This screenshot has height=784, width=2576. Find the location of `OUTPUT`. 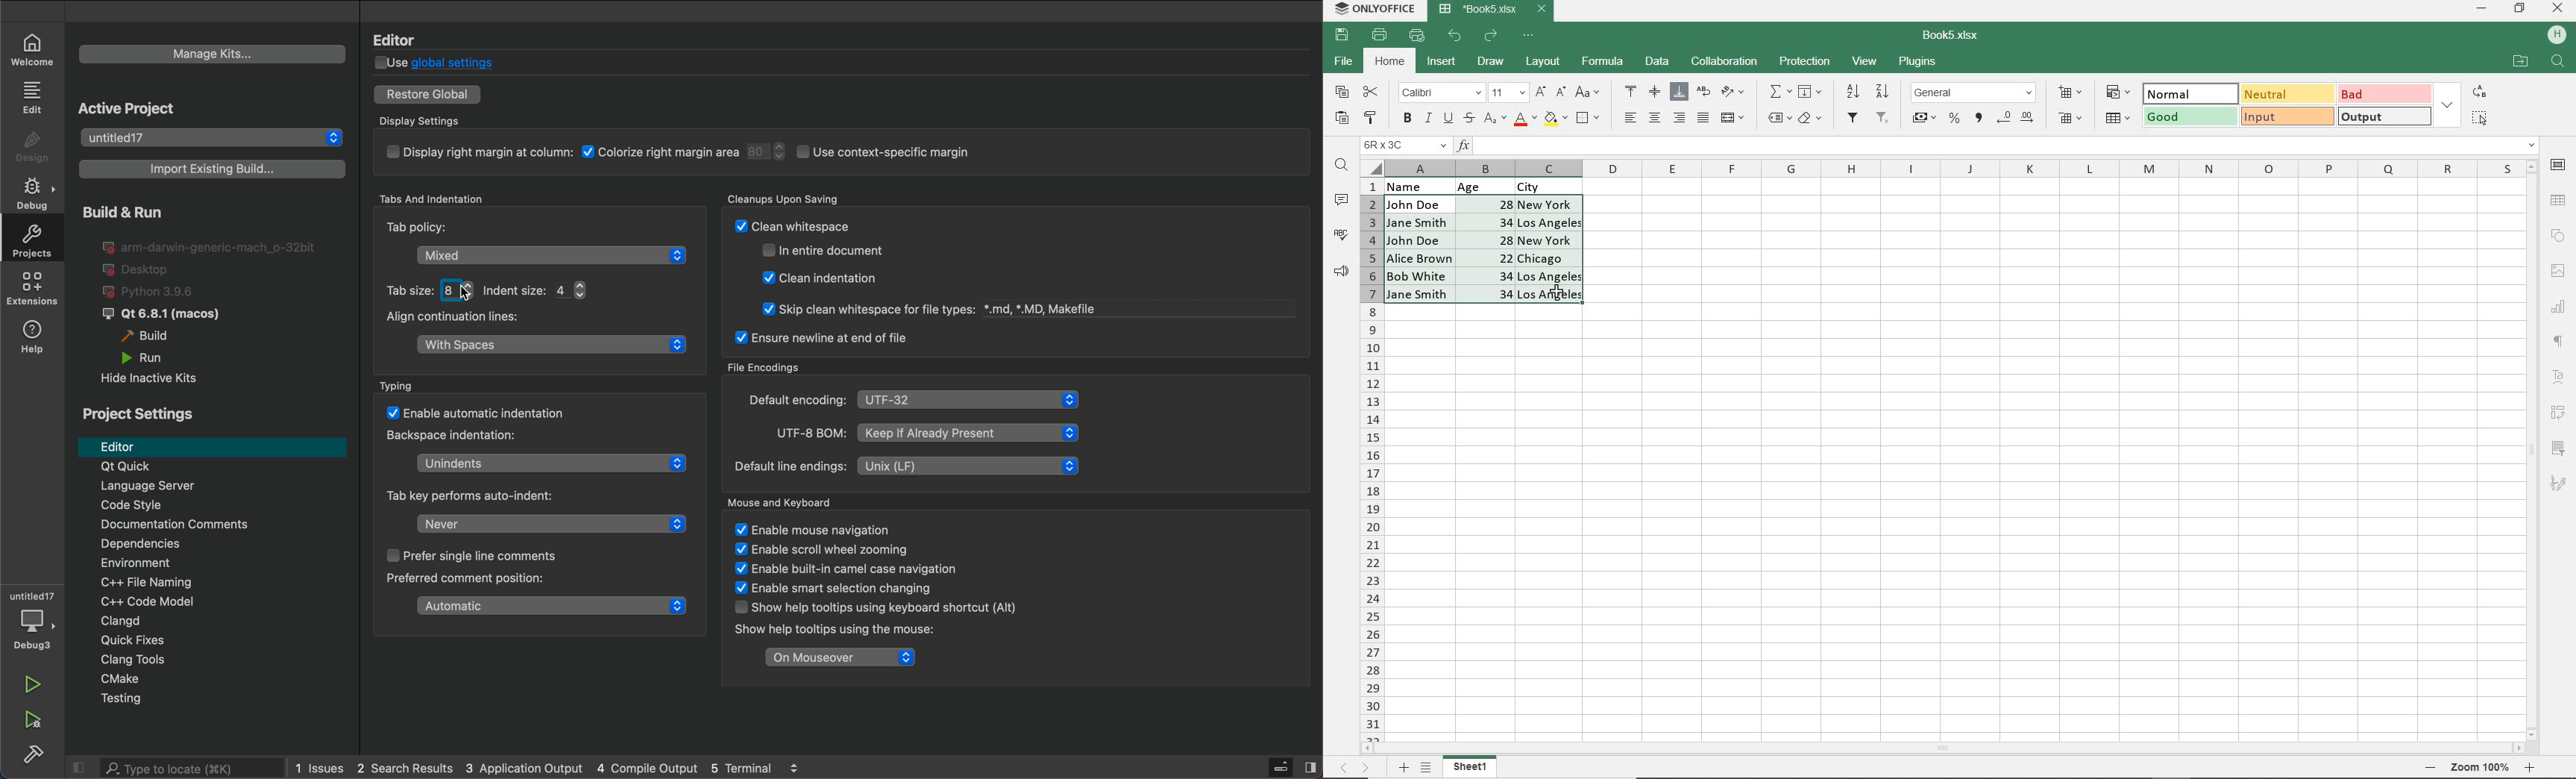

OUTPUT is located at coordinates (2384, 116).